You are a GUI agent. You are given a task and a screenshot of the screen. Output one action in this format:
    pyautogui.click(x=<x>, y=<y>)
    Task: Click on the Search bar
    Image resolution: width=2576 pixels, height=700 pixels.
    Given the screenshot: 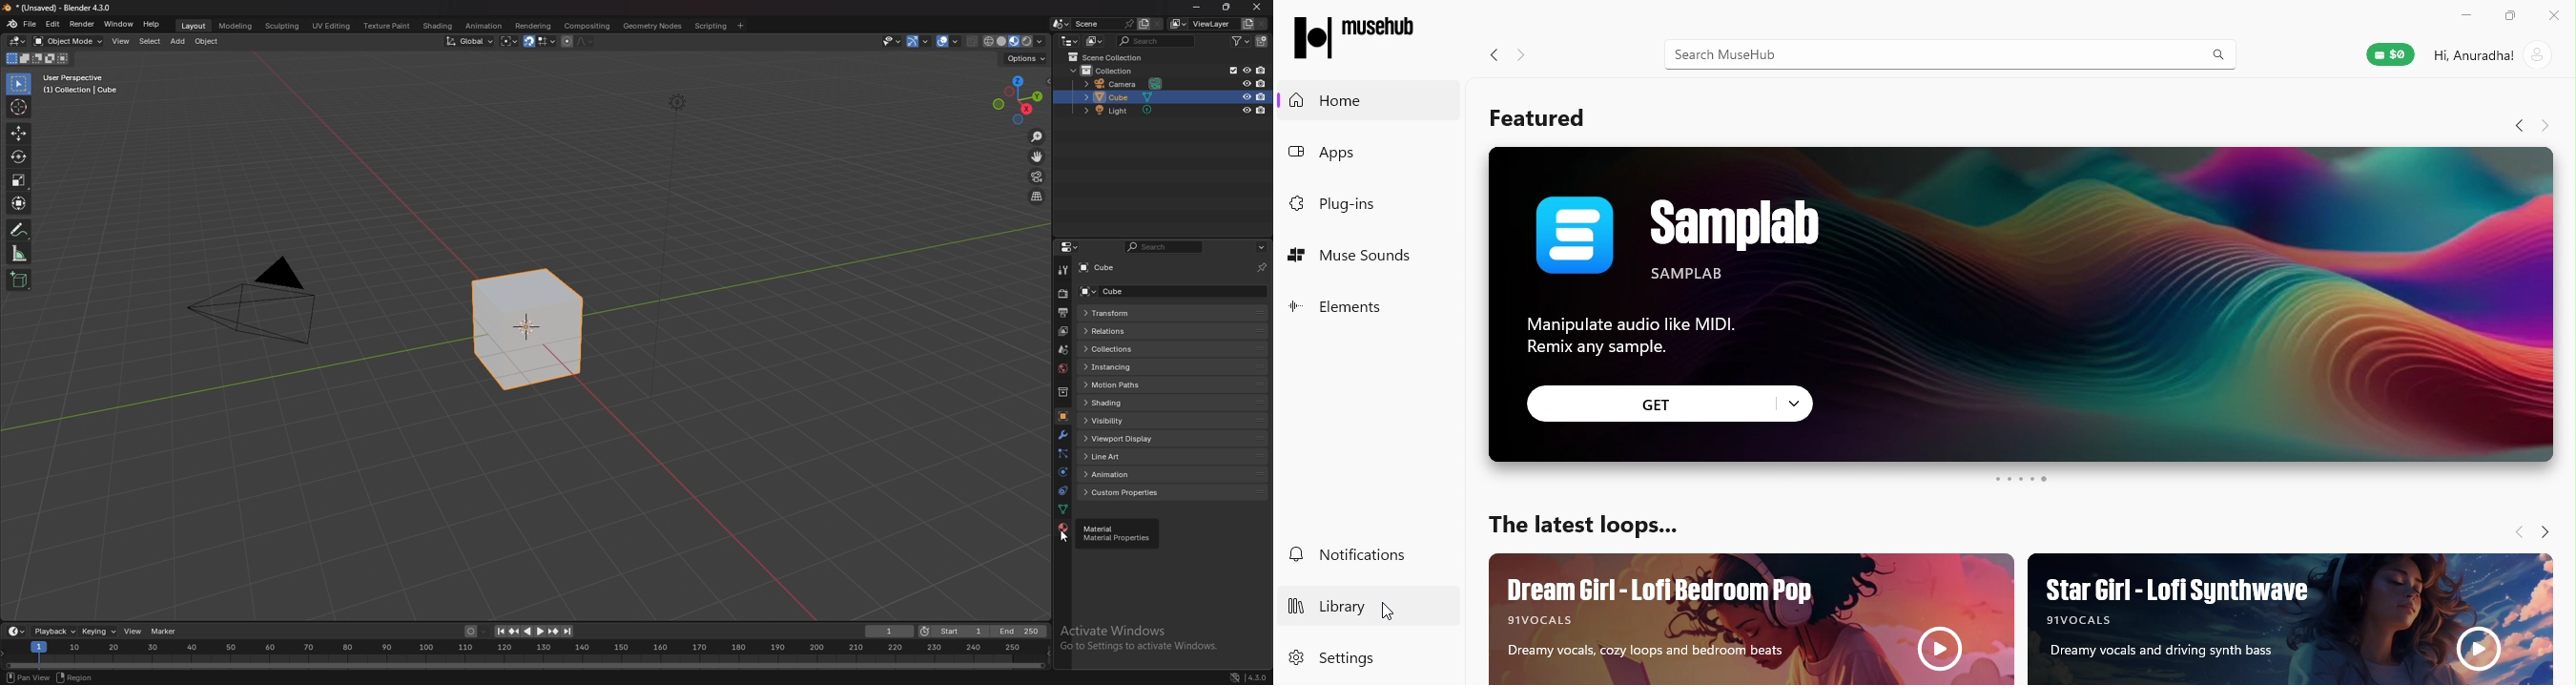 What is the action you would take?
    pyautogui.click(x=1950, y=52)
    